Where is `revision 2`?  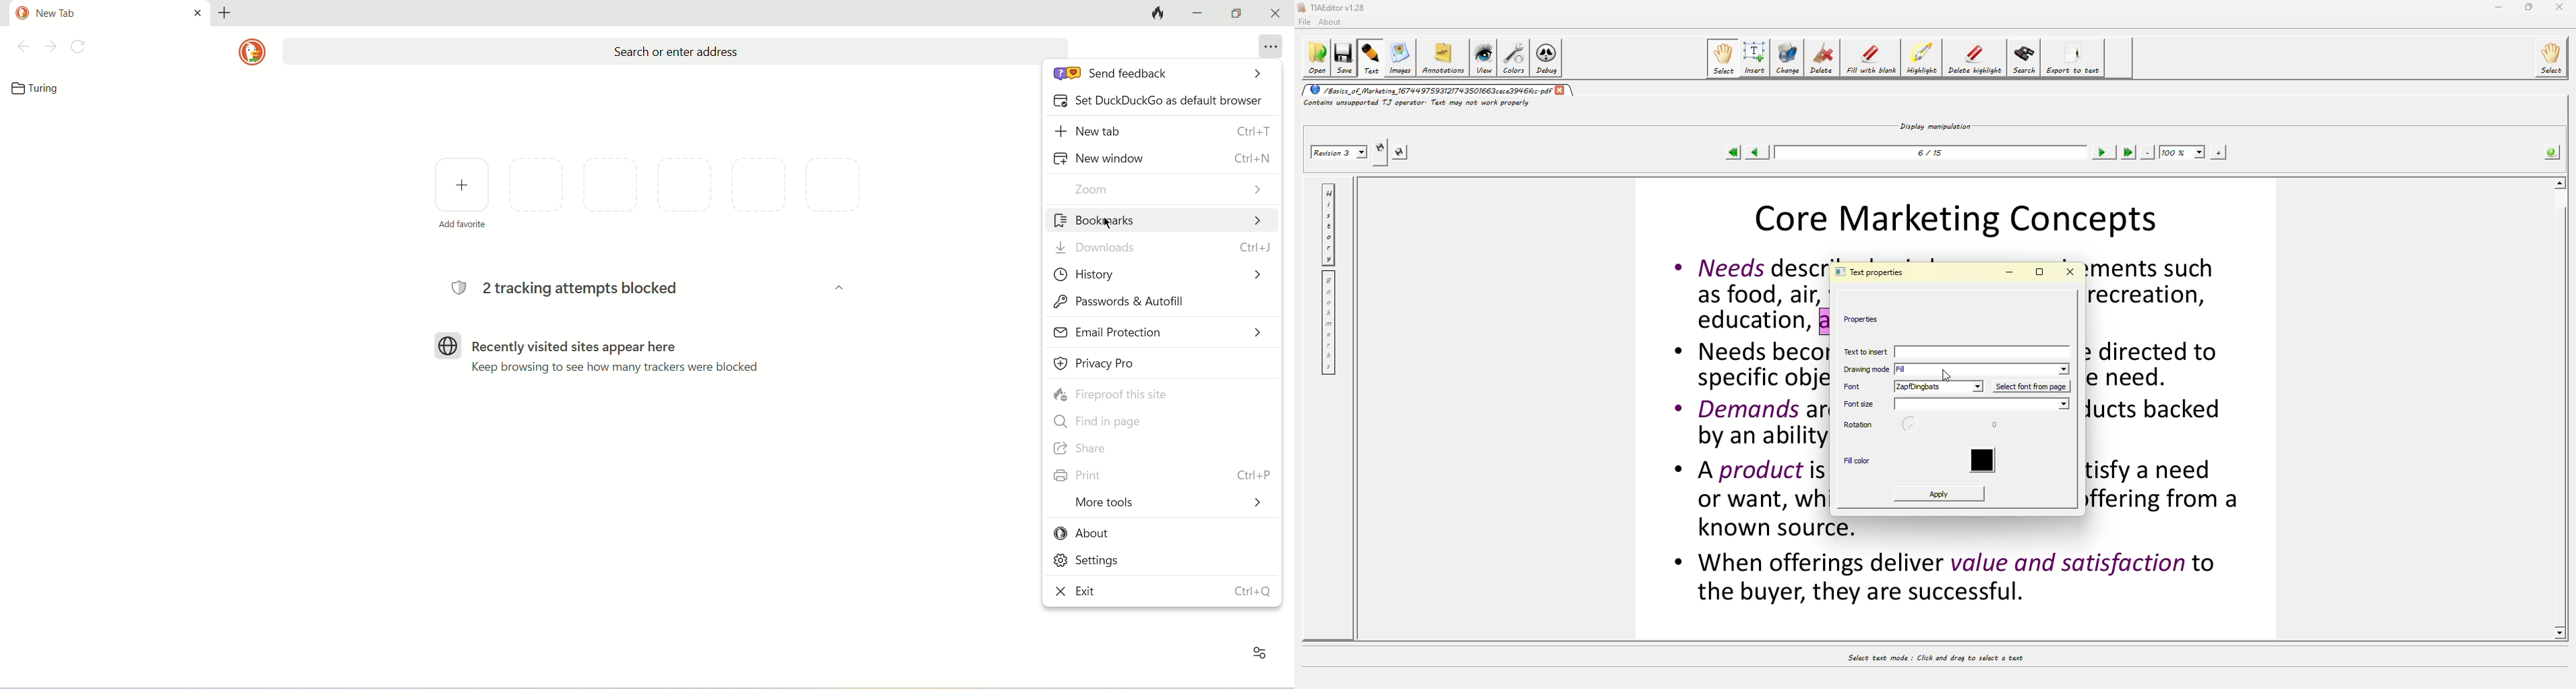 revision 2 is located at coordinates (1340, 153).